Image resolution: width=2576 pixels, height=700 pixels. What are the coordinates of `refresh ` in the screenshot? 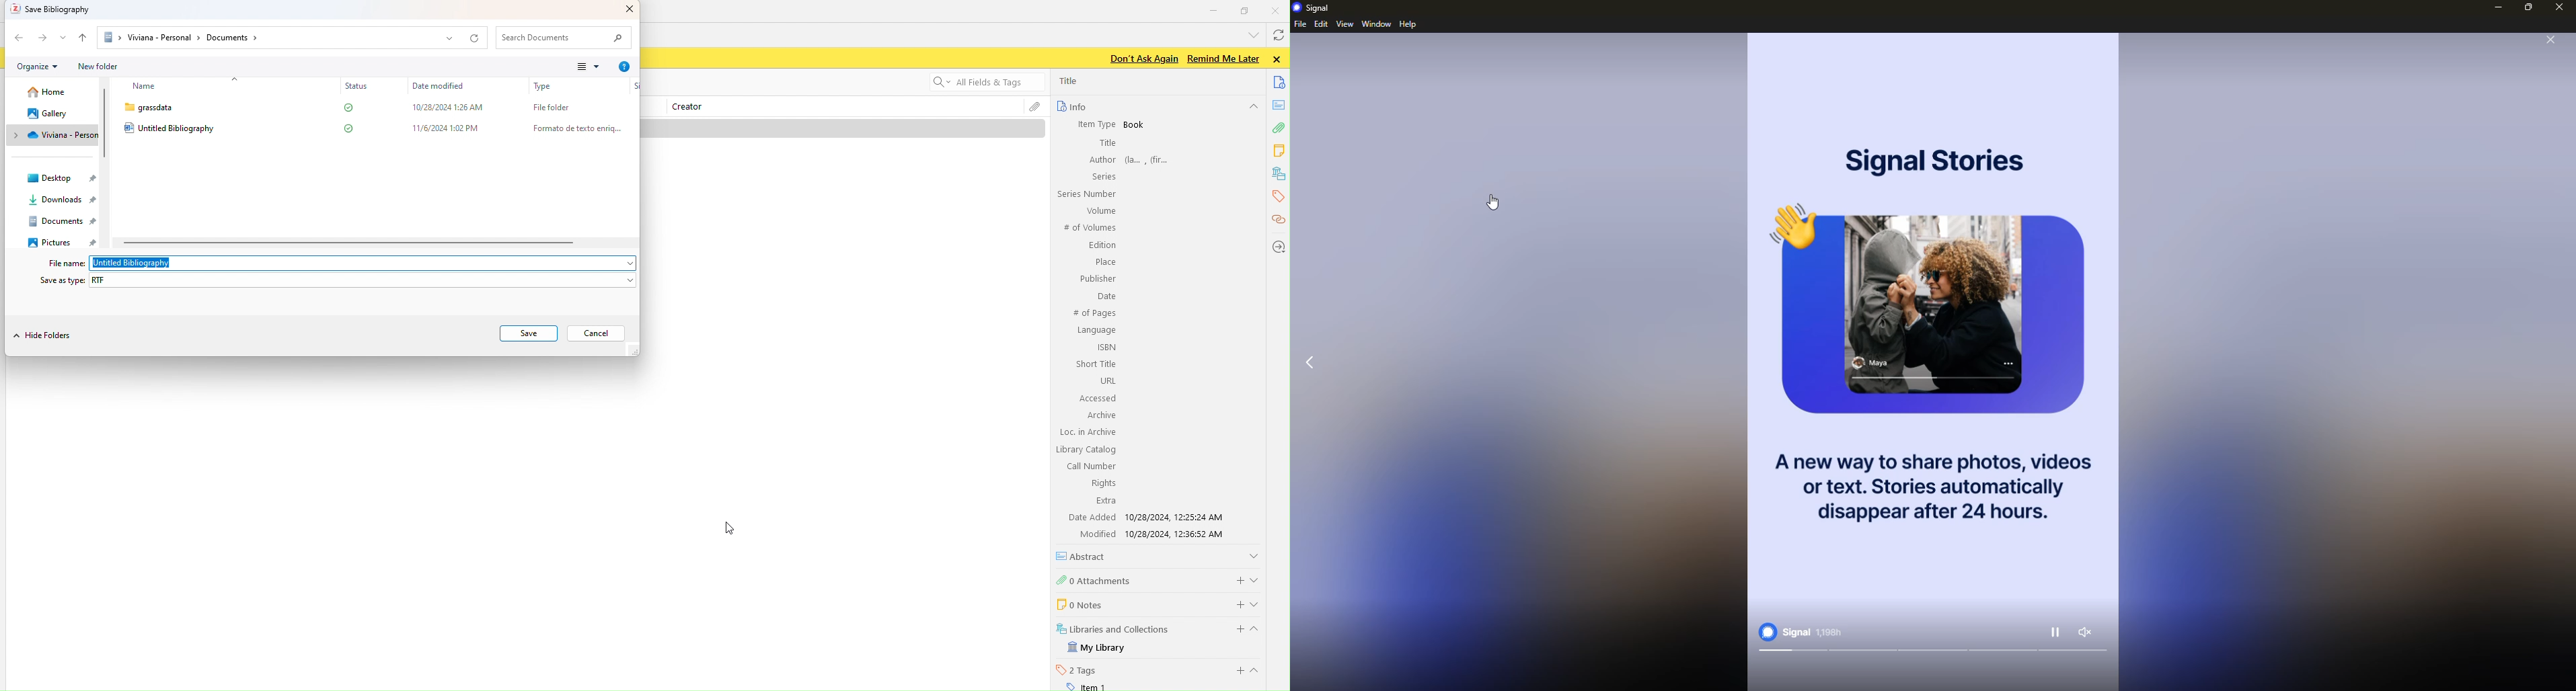 It's located at (1277, 37).